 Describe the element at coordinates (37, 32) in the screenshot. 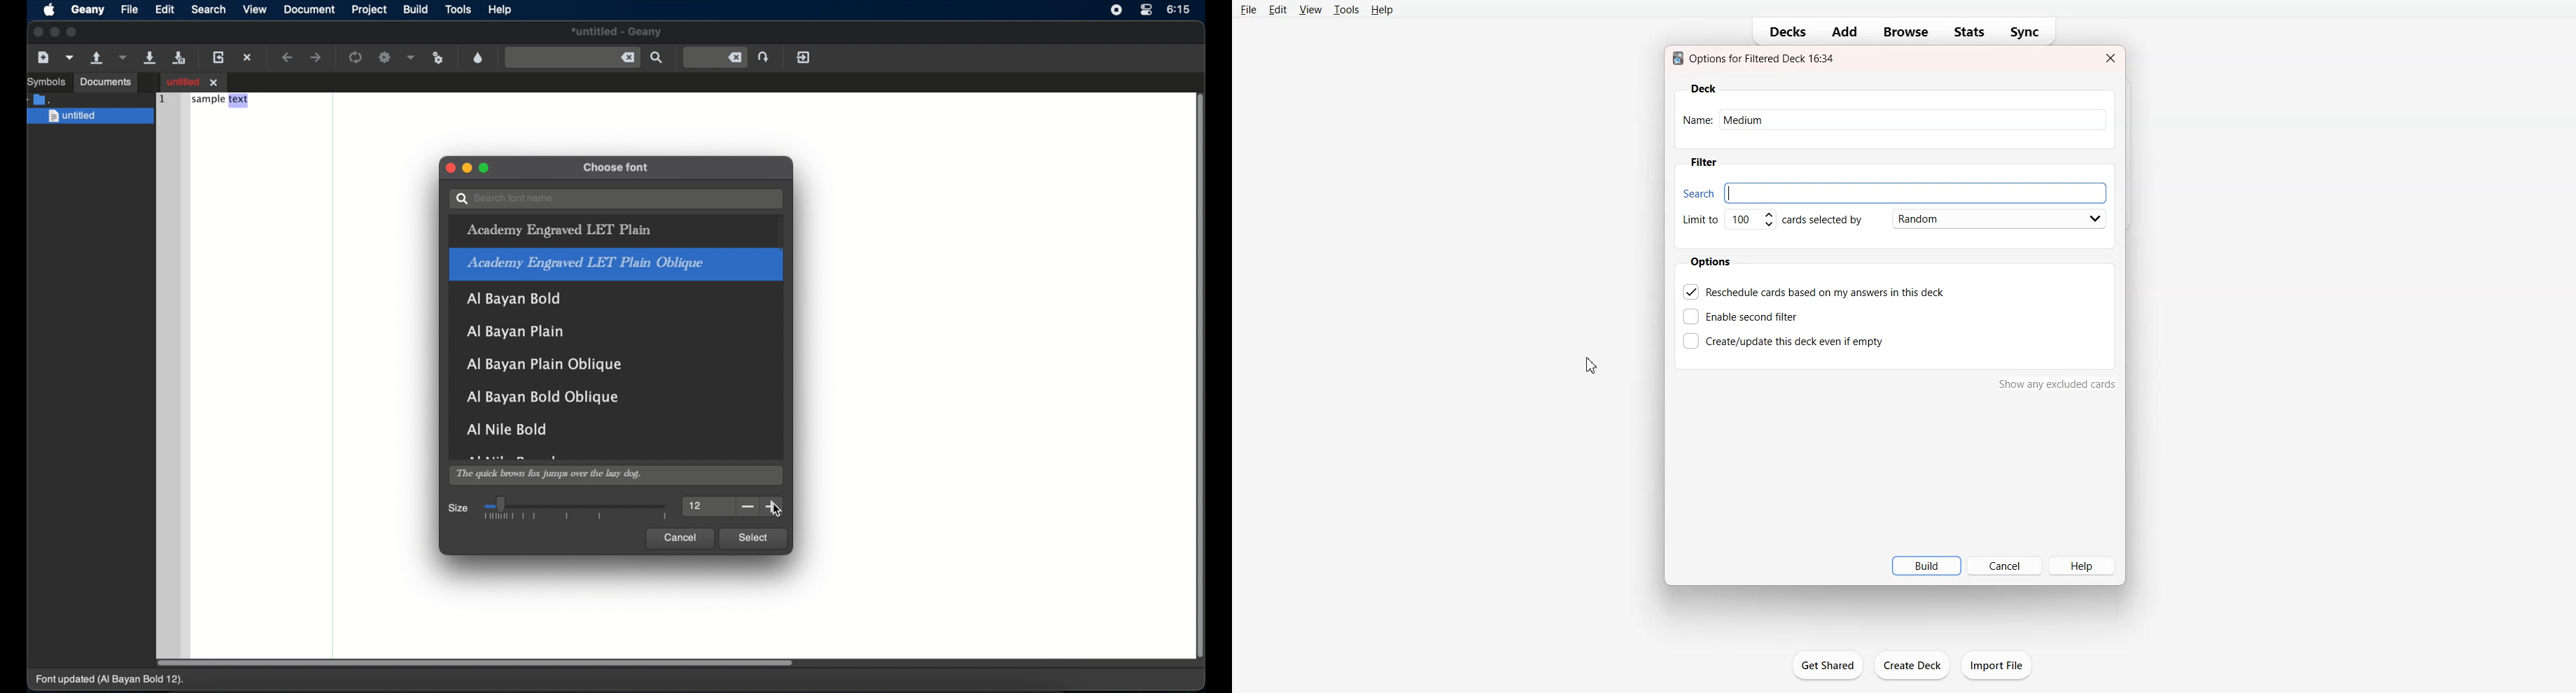

I see `close` at that location.